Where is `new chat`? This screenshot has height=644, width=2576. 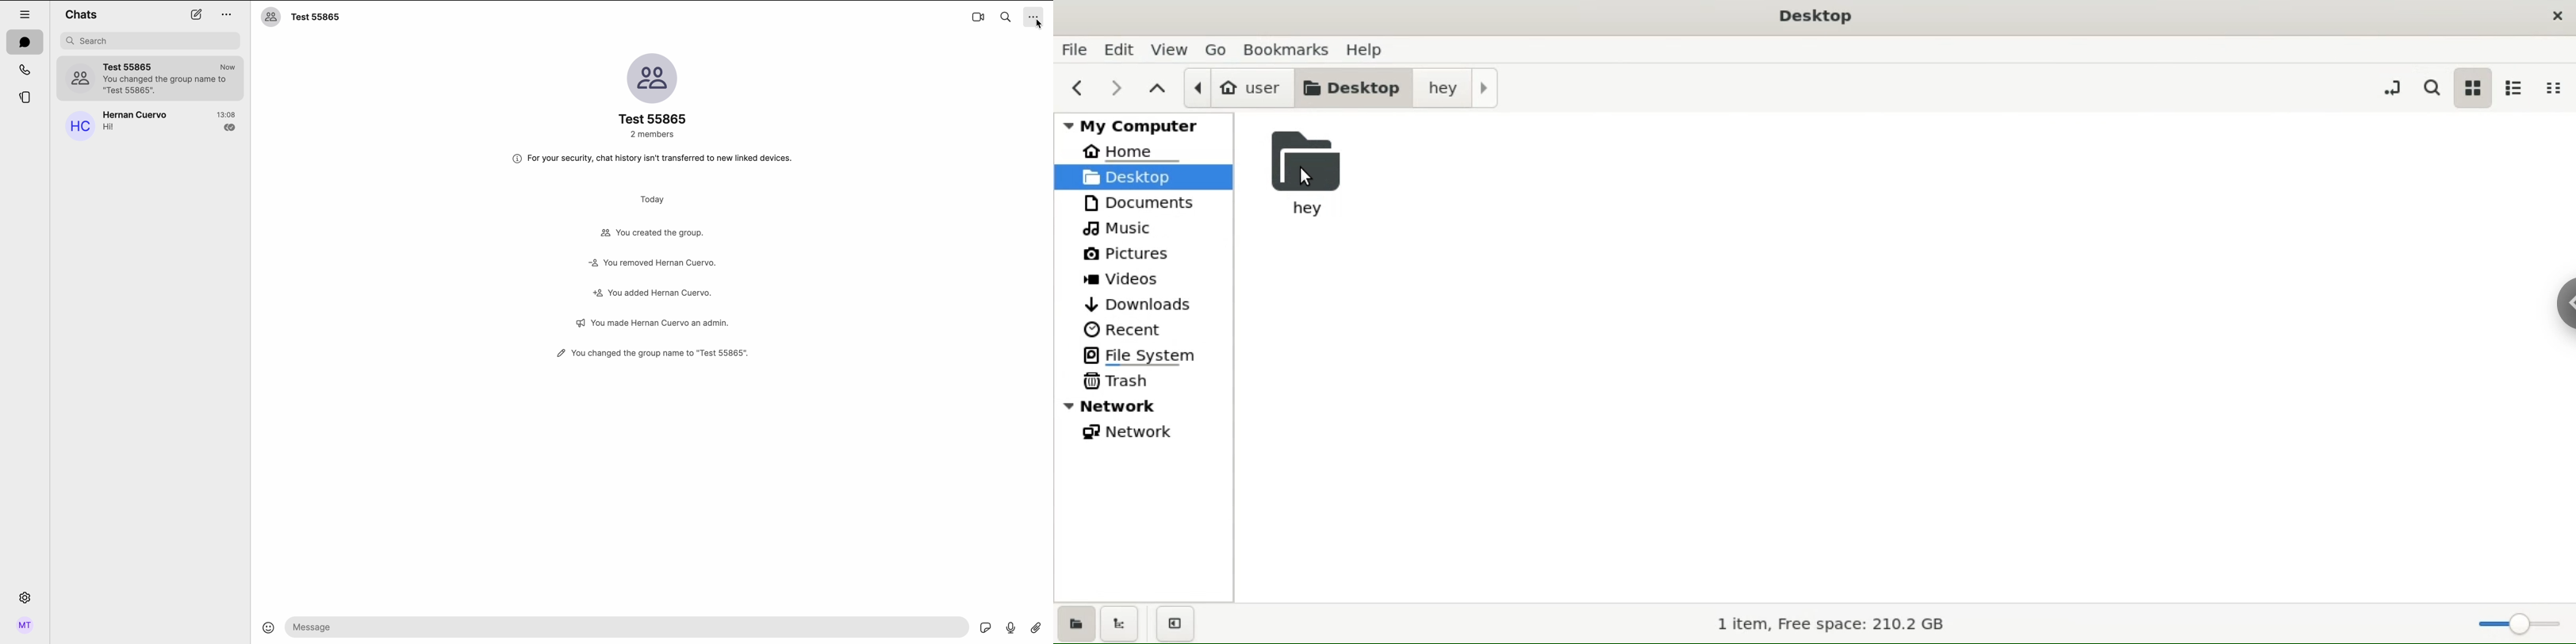 new chat is located at coordinates (196, 15).